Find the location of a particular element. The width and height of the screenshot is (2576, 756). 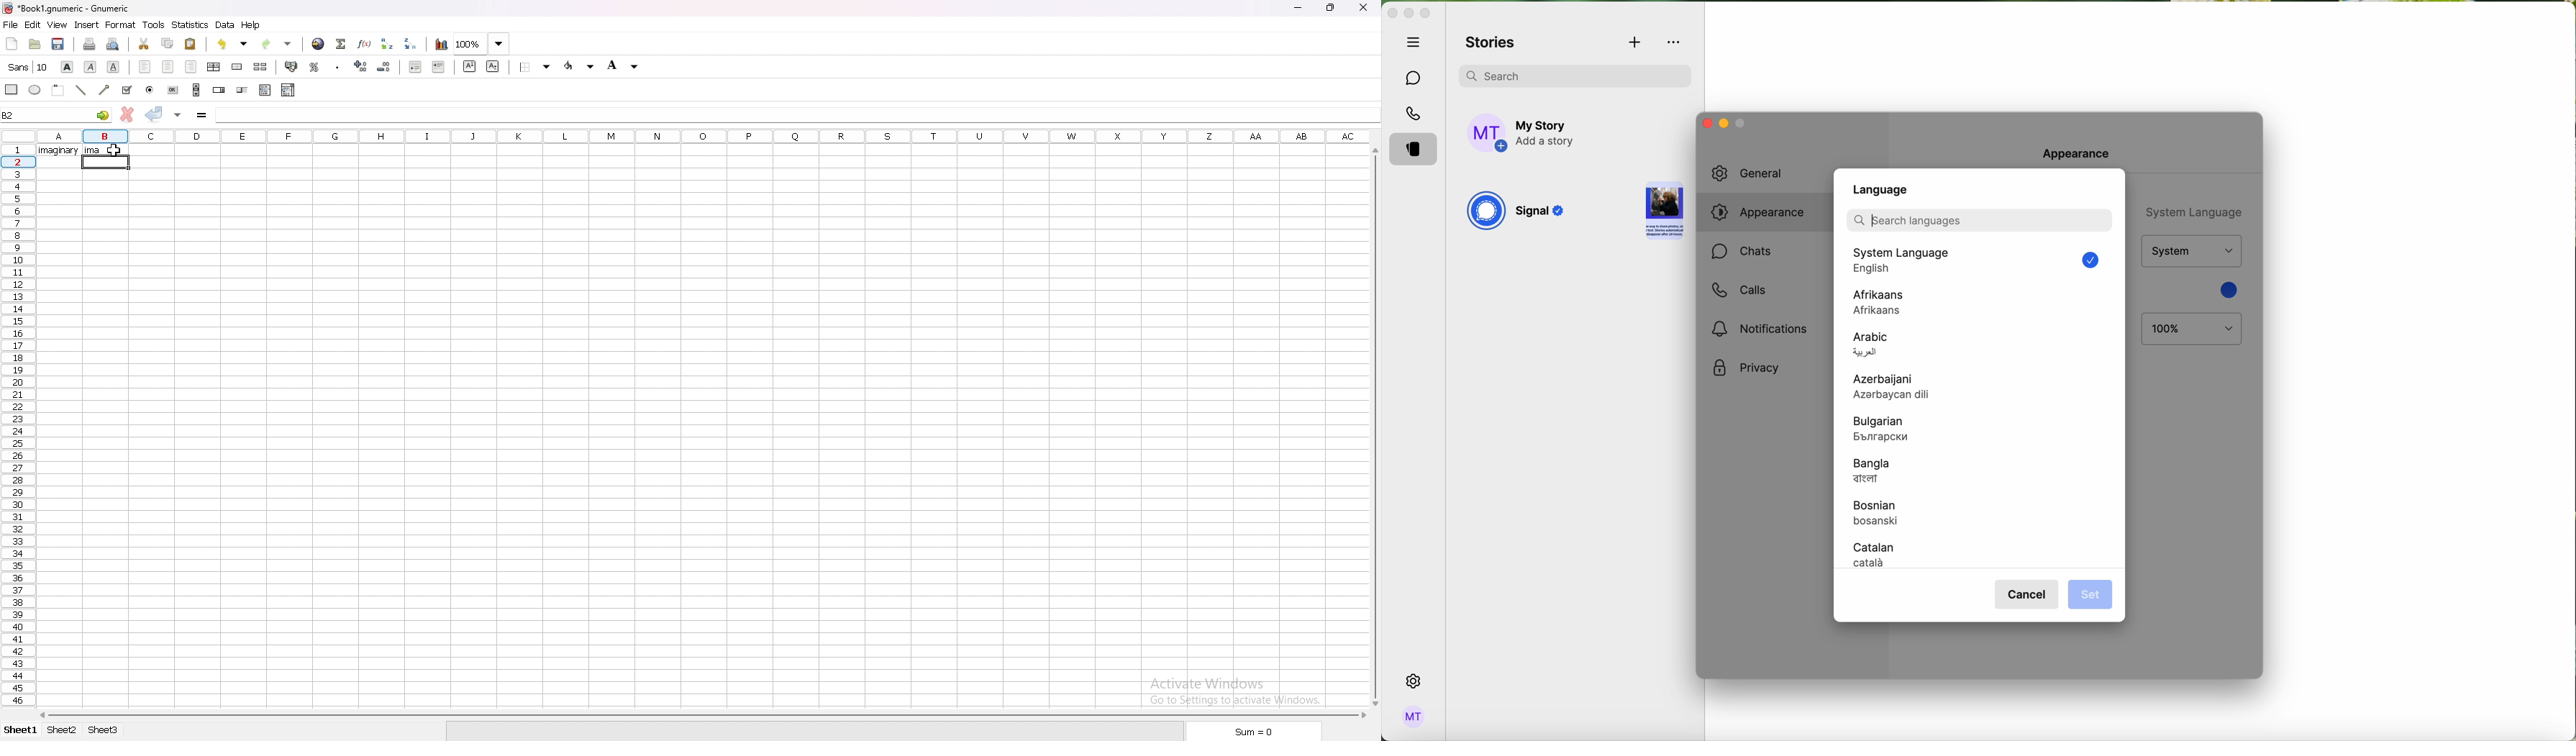

scroll bar is located at coordinates (1373, 428).